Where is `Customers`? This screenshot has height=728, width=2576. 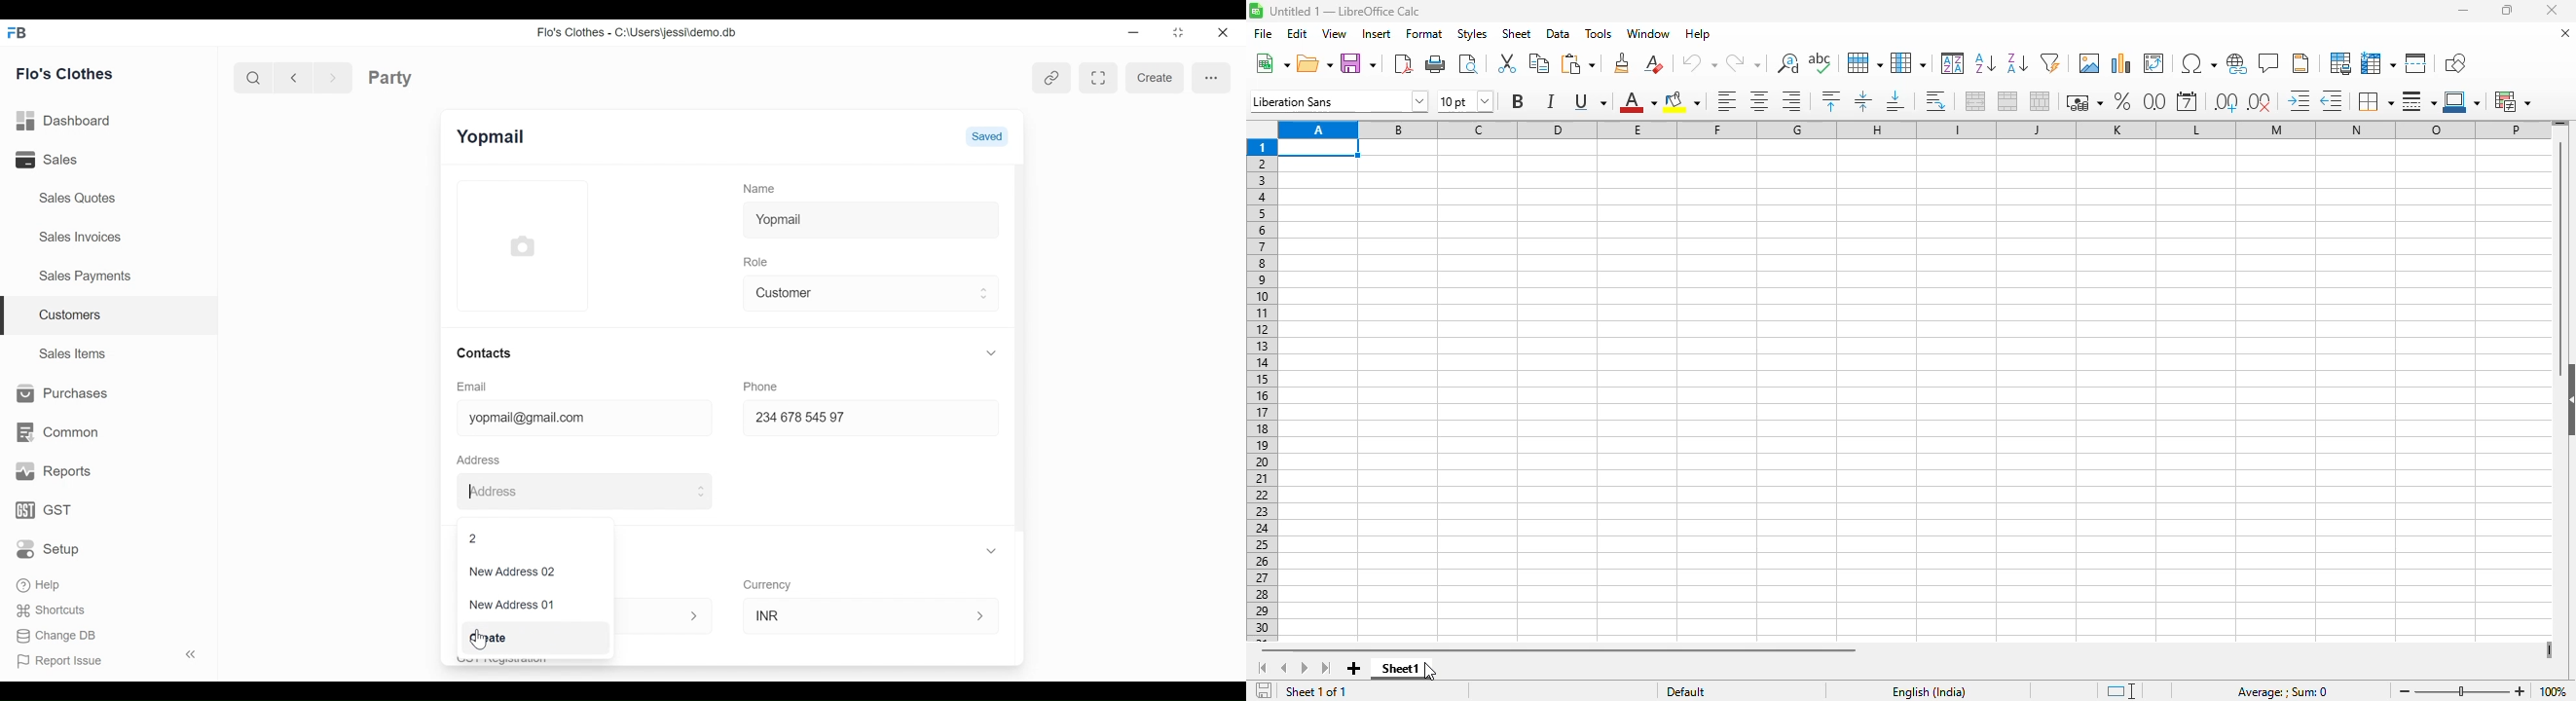
Customers is located at coordinates (110, 316).